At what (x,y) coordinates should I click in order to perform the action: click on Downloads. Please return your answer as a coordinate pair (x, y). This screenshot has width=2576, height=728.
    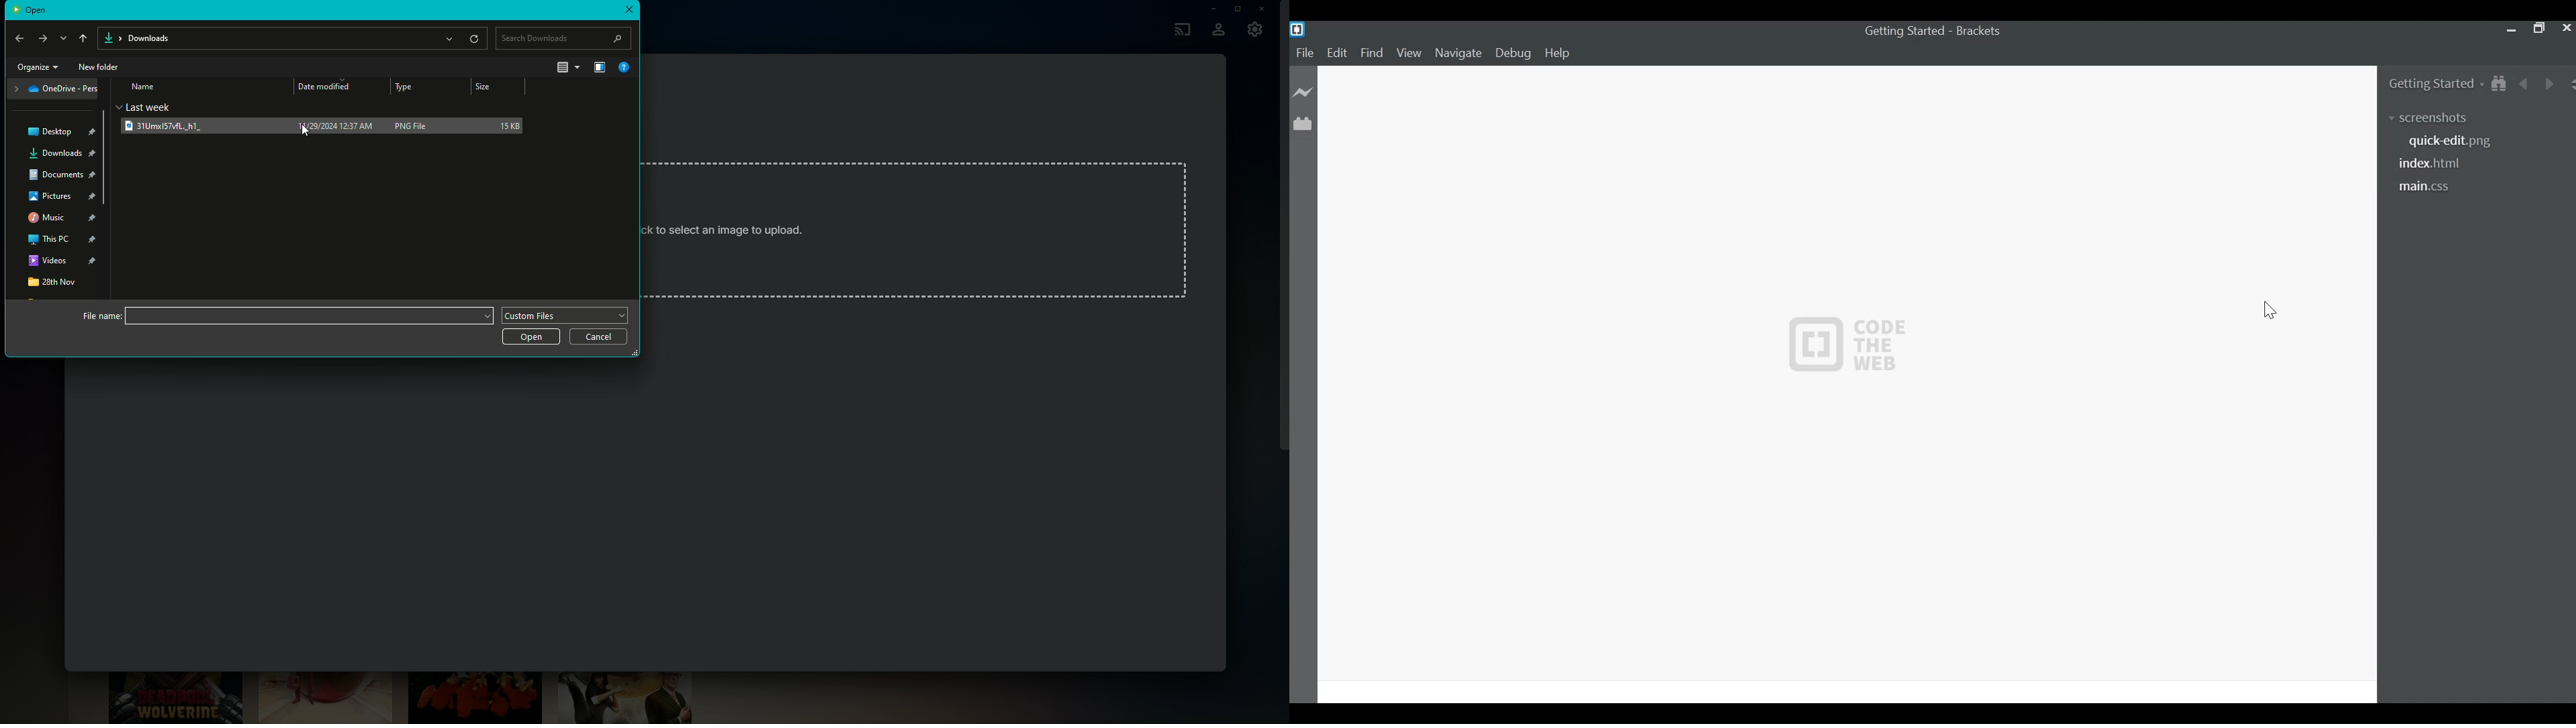
    Looking at the image, I should click on (63, 154).